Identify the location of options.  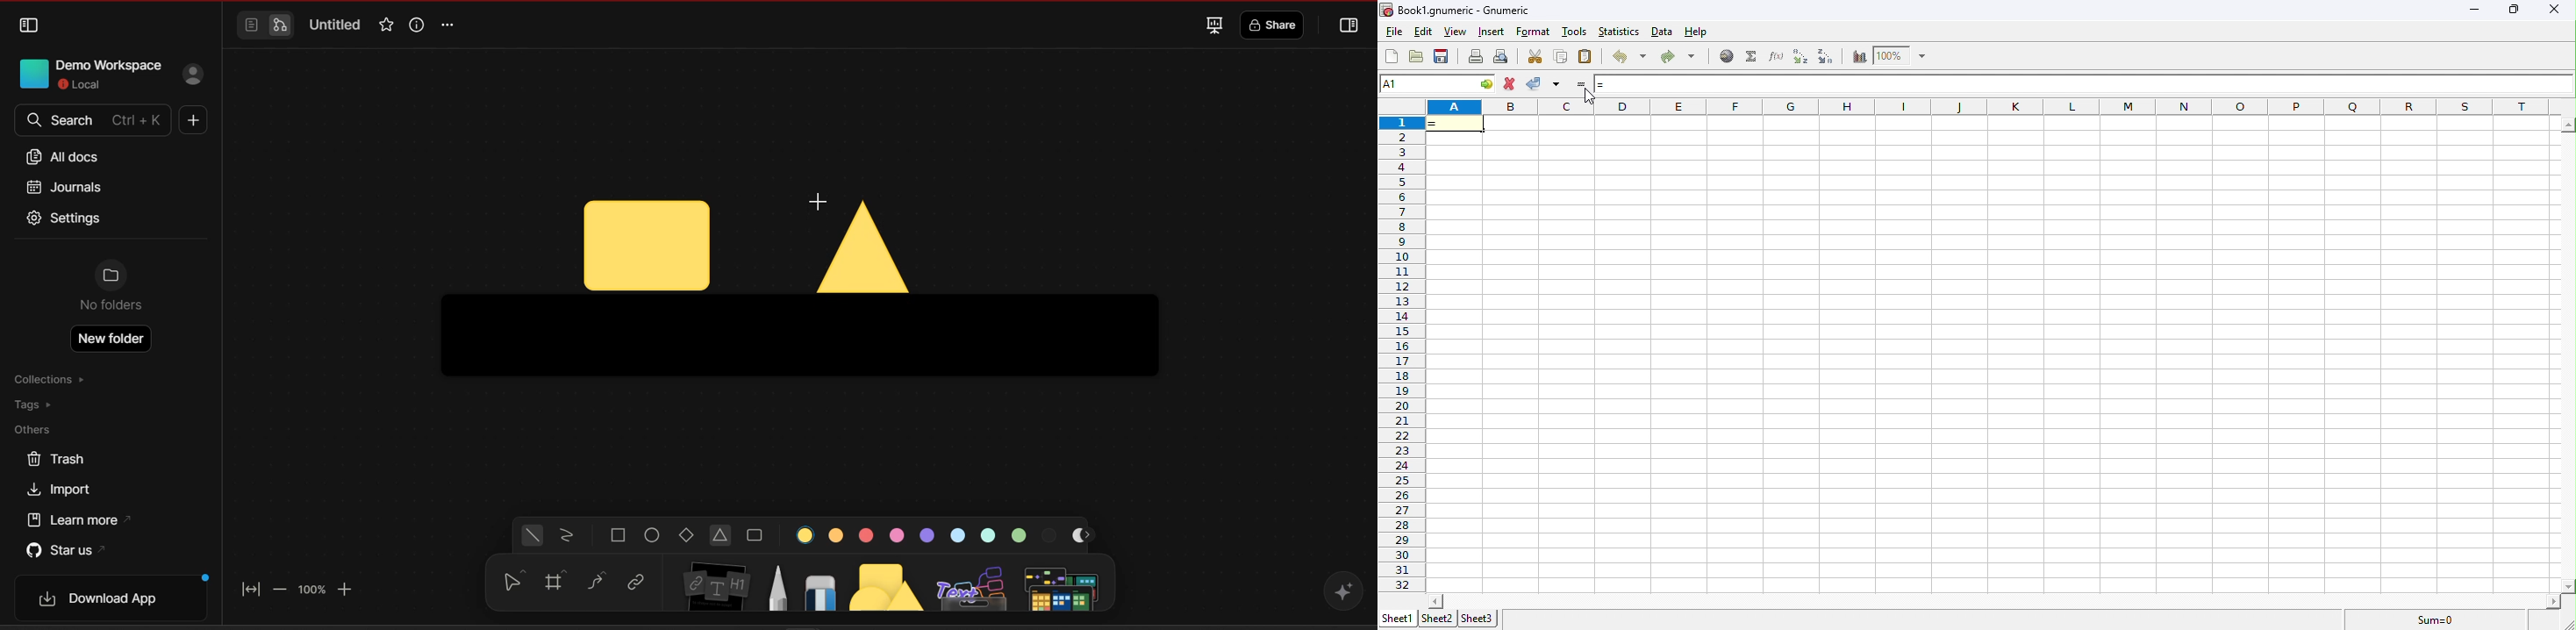
(451, 25).